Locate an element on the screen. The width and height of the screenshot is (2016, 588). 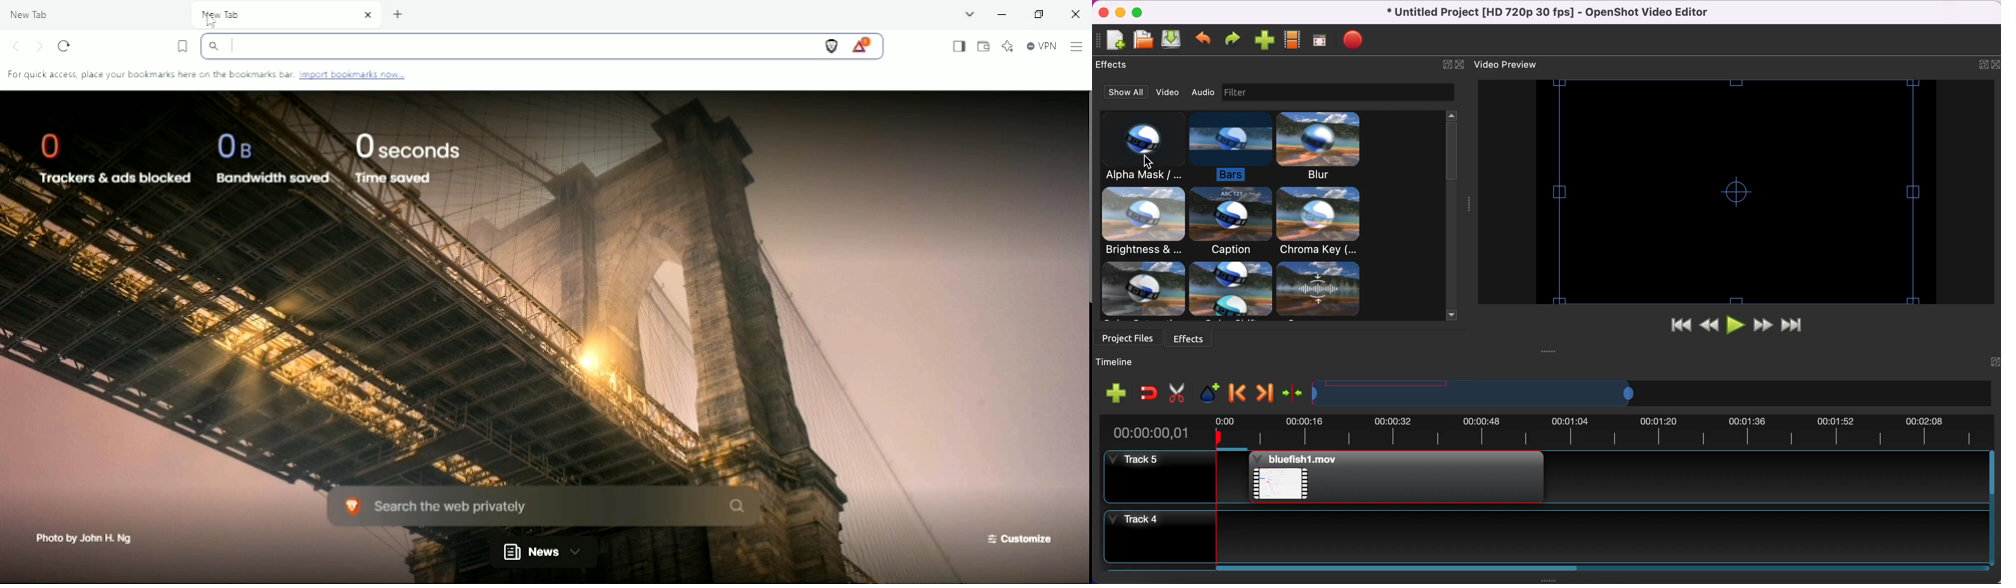
Click to go back, hold to see history is located at coordinates (14, 46).